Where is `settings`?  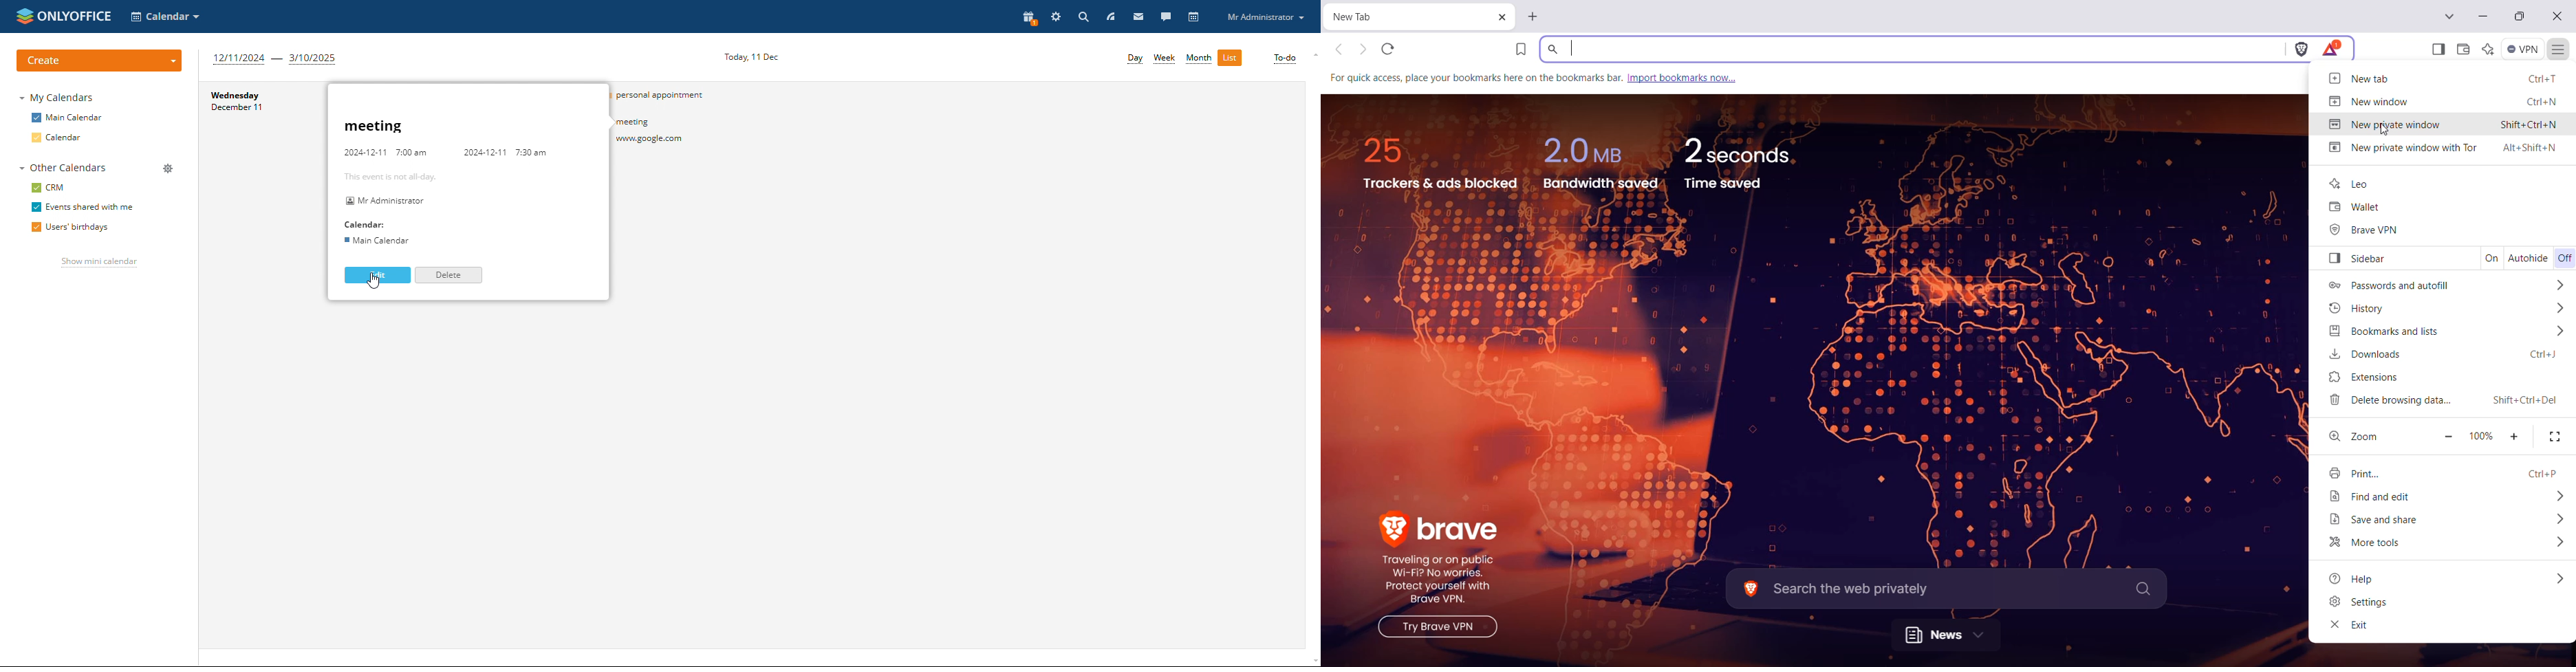 settings is located at coordinates (1057, 17).